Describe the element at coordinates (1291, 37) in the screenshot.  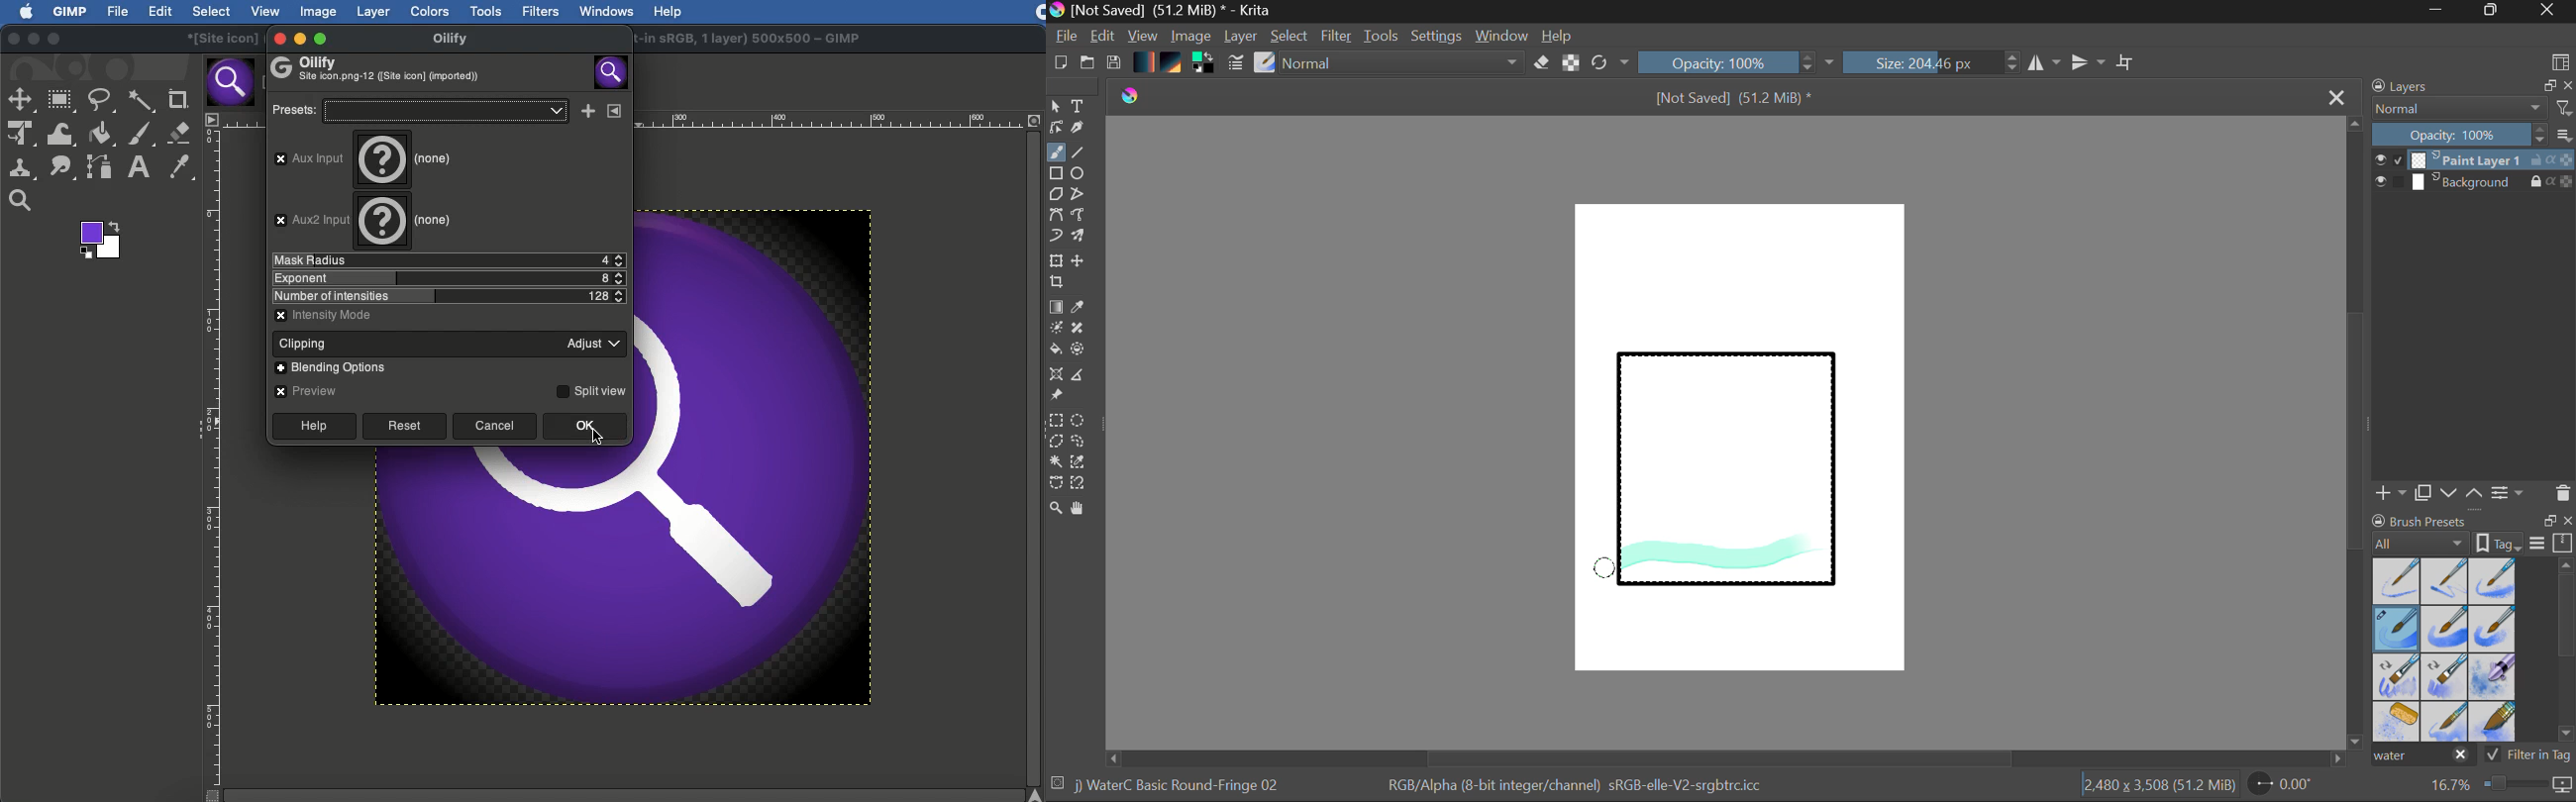
I see `Select` at that location.